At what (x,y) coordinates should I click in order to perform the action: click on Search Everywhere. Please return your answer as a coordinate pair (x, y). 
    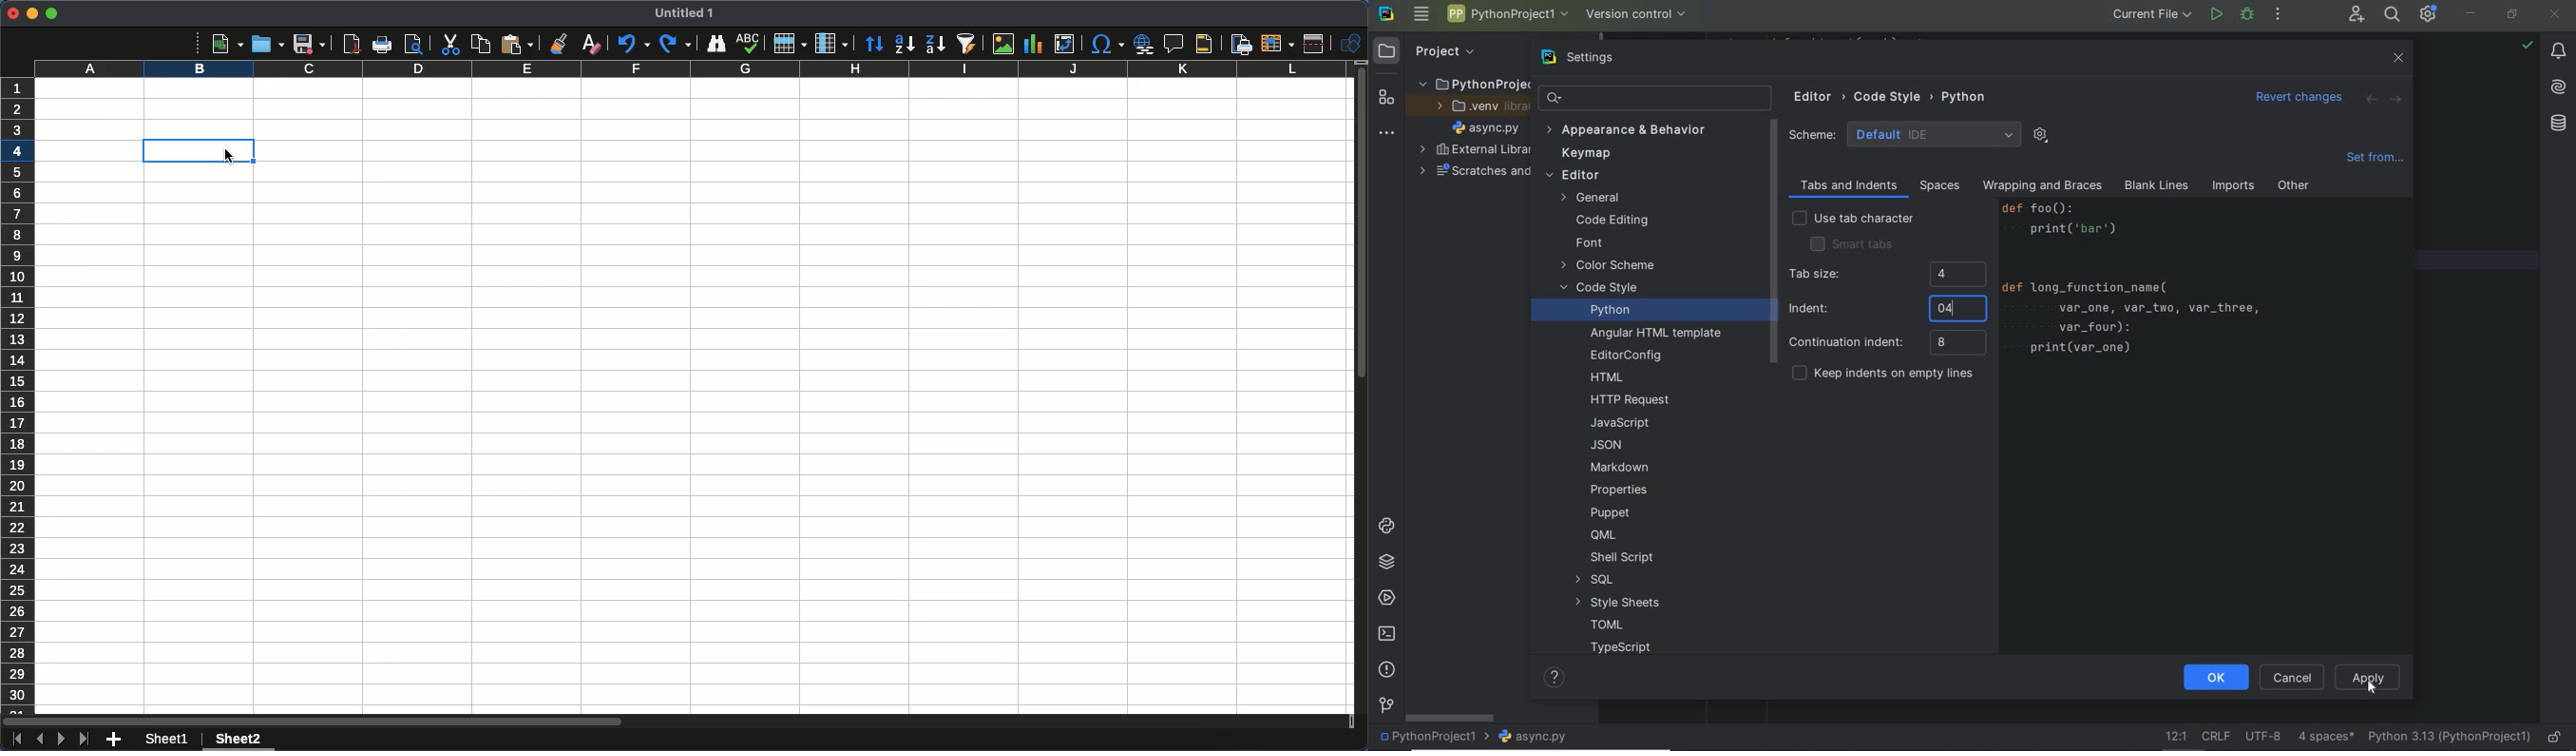
    Looking at the image, I should click on (2391, 17).